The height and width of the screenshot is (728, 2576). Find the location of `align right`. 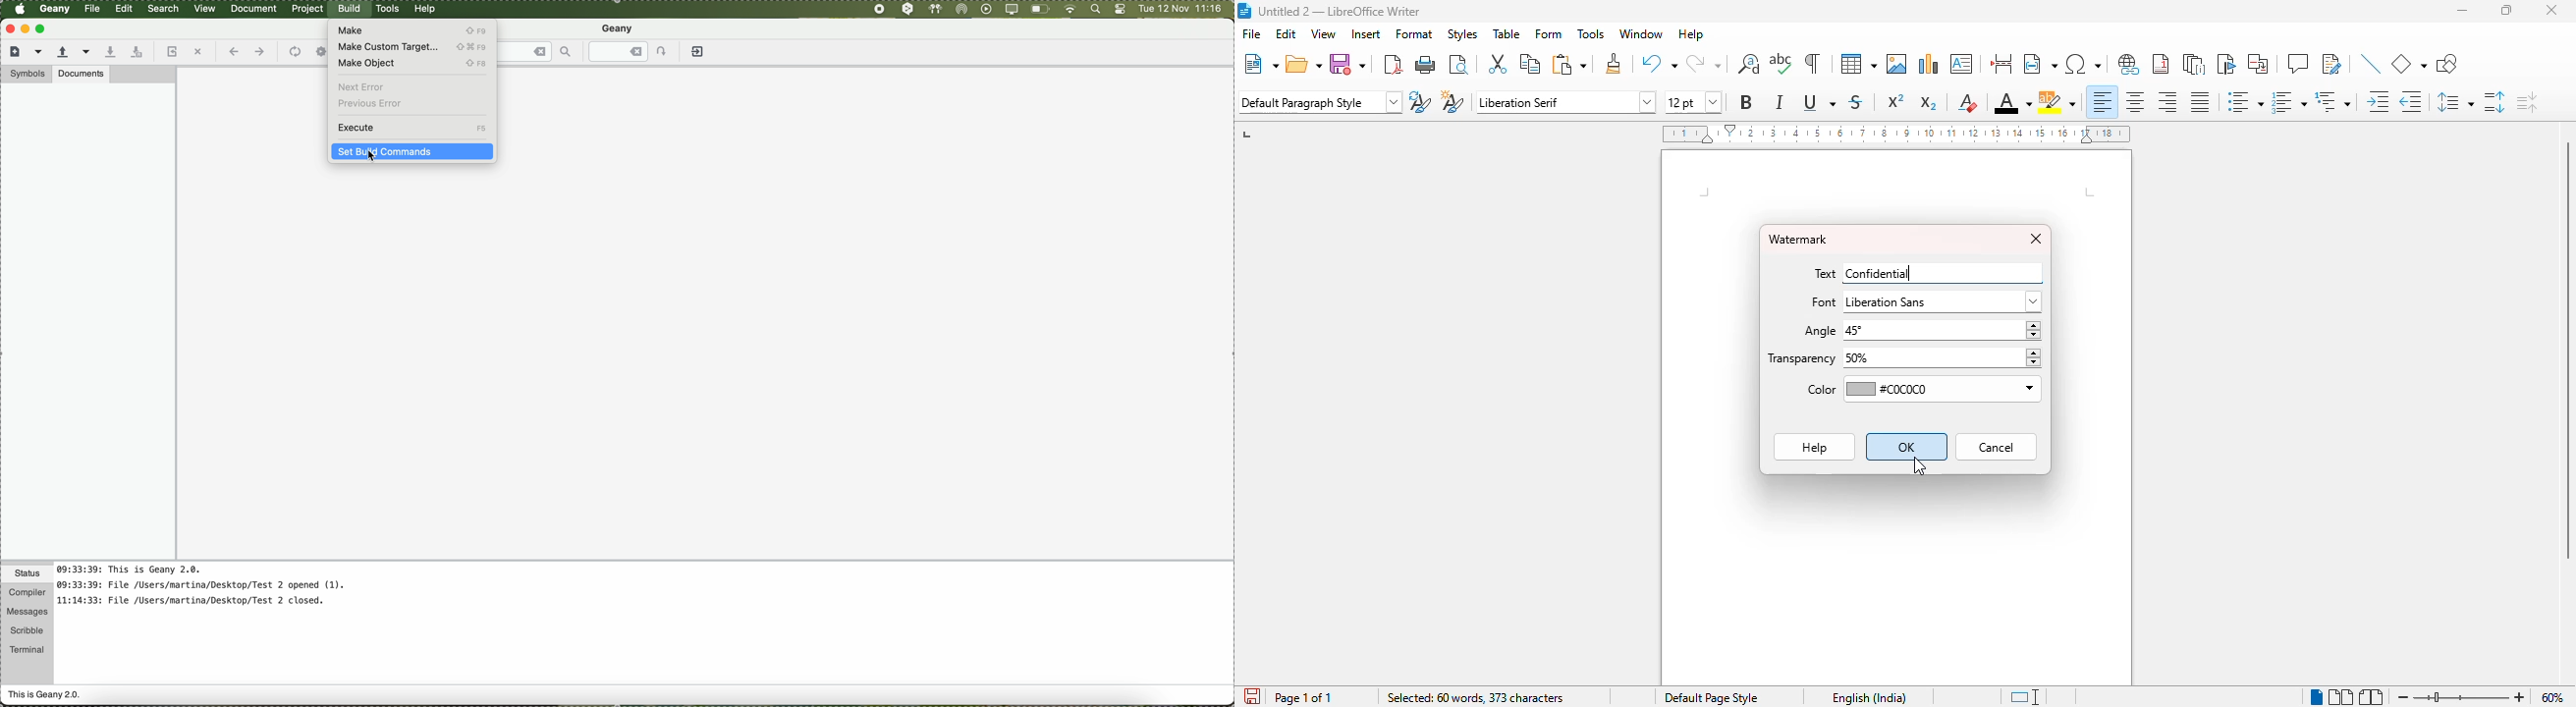

align right is located at coordinates (2166, 101).